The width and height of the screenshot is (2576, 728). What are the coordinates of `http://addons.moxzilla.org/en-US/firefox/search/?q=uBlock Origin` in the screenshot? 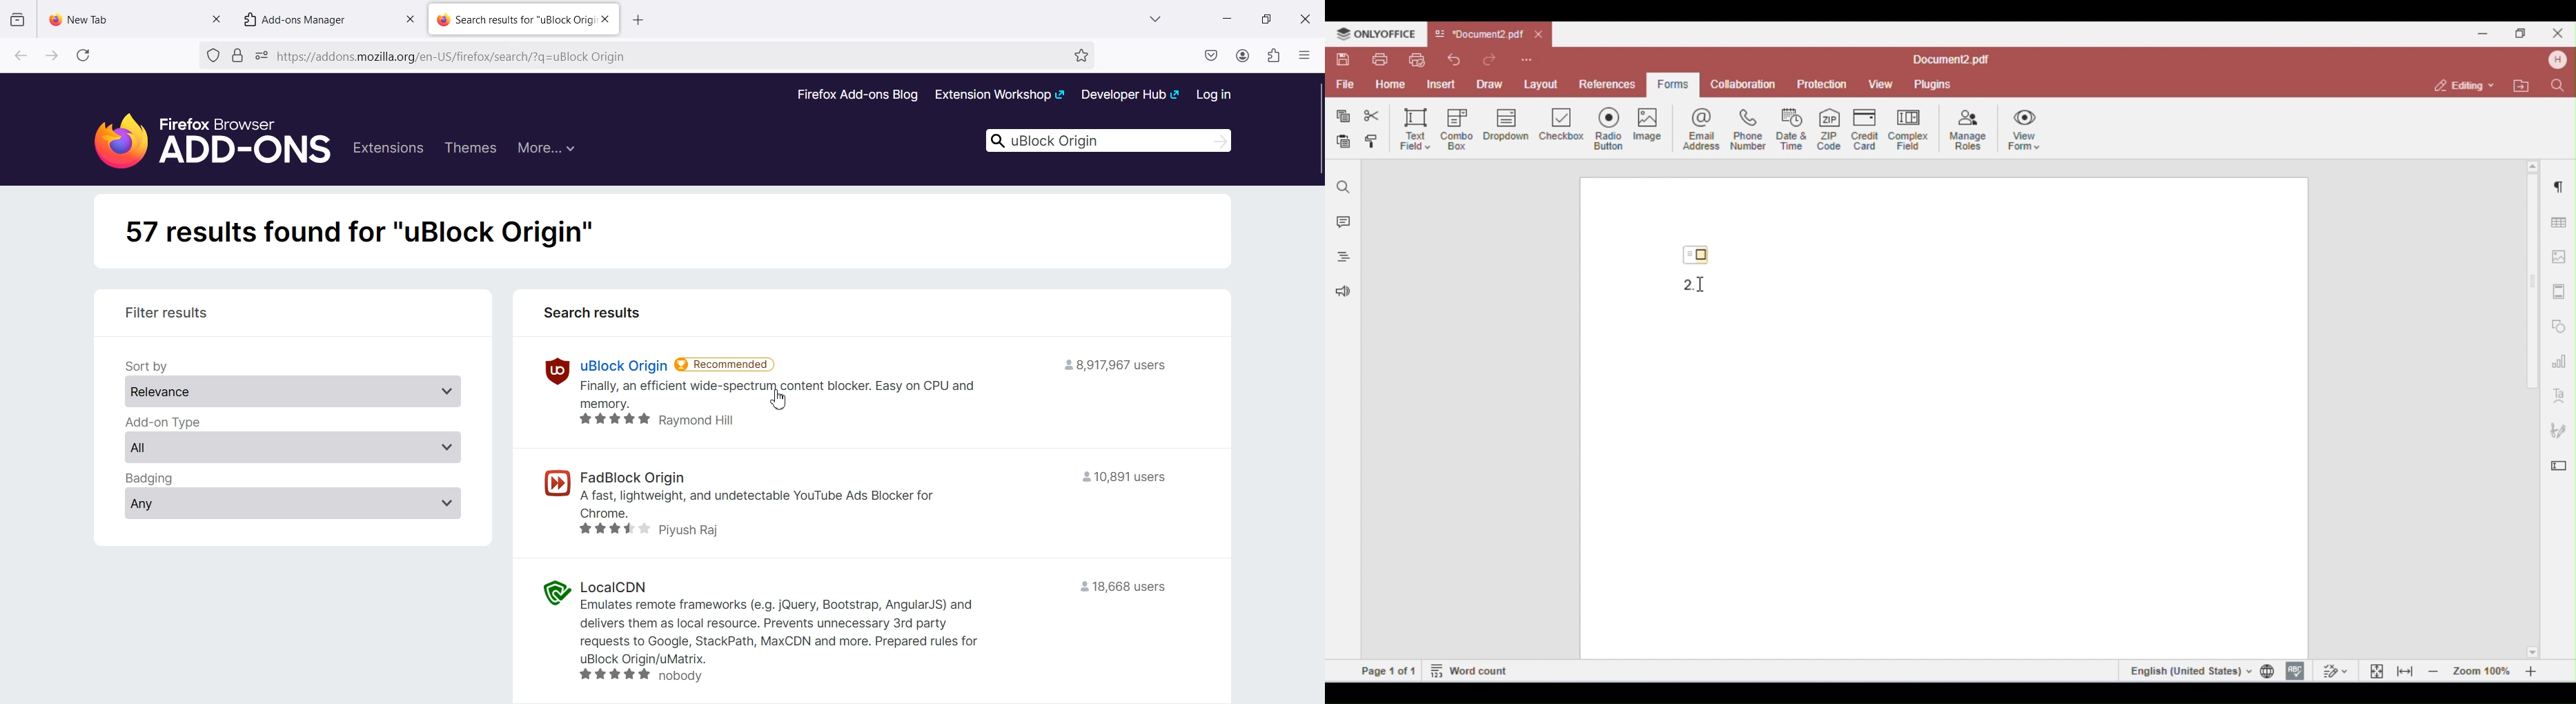 It's located at (666, 57).